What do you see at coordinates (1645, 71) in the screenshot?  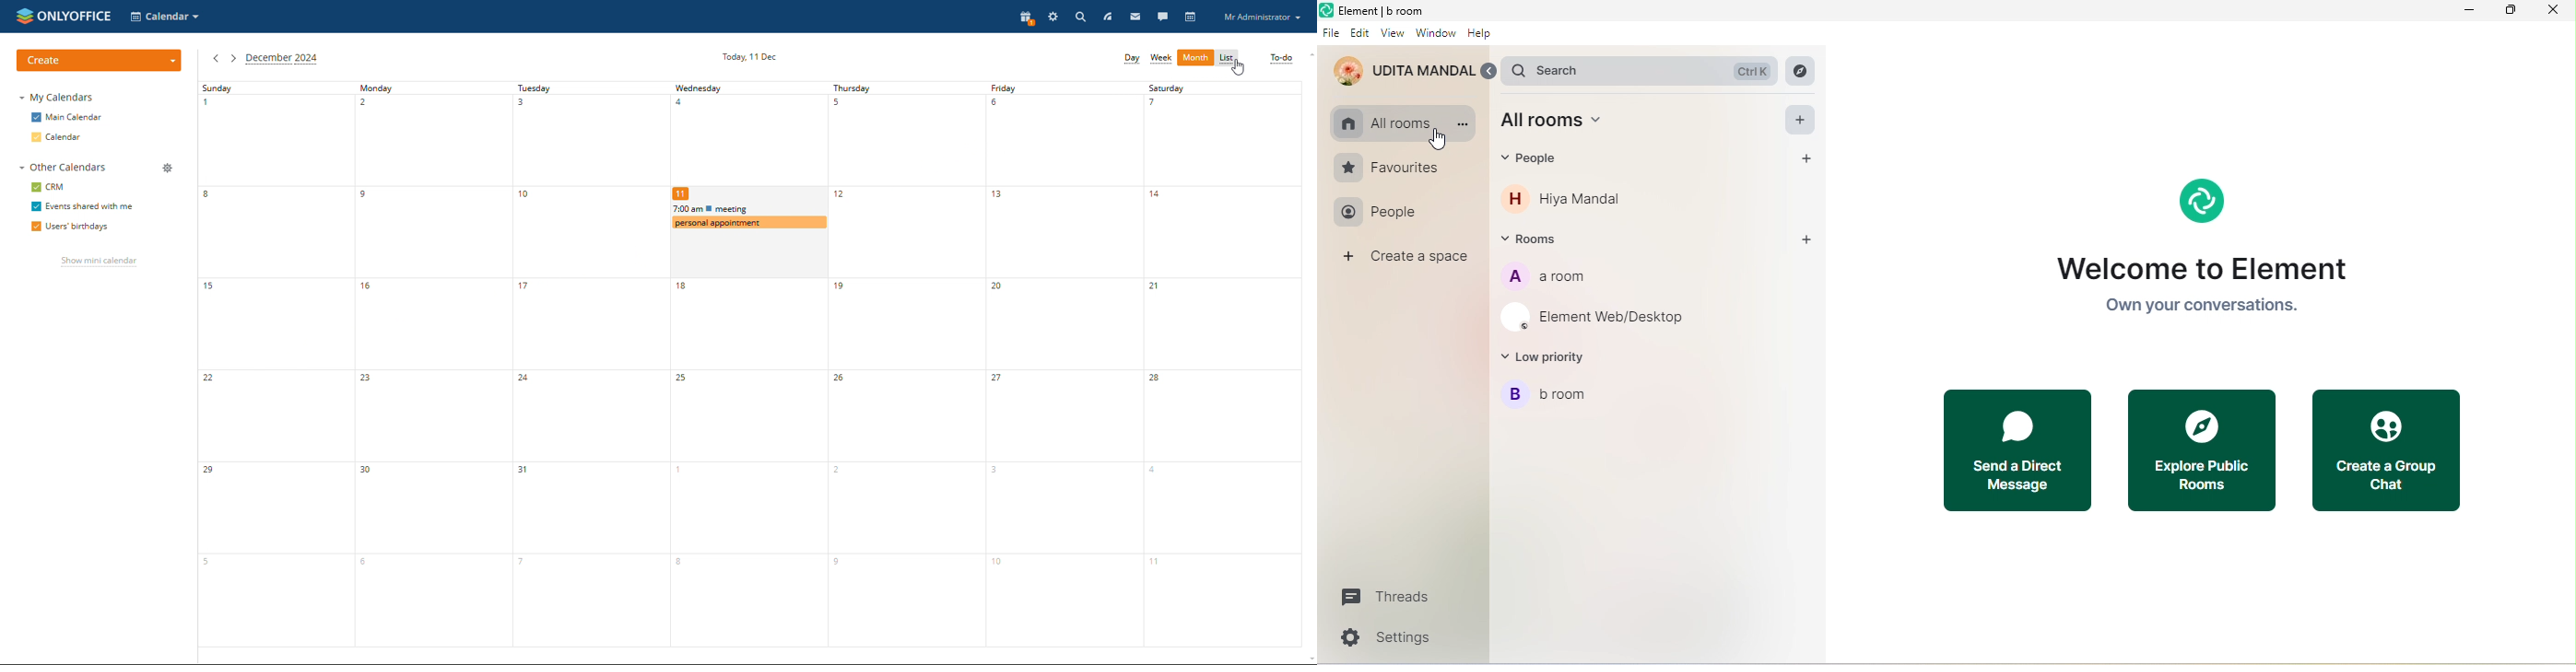 I see `search` at bounding box center [1645, 71].